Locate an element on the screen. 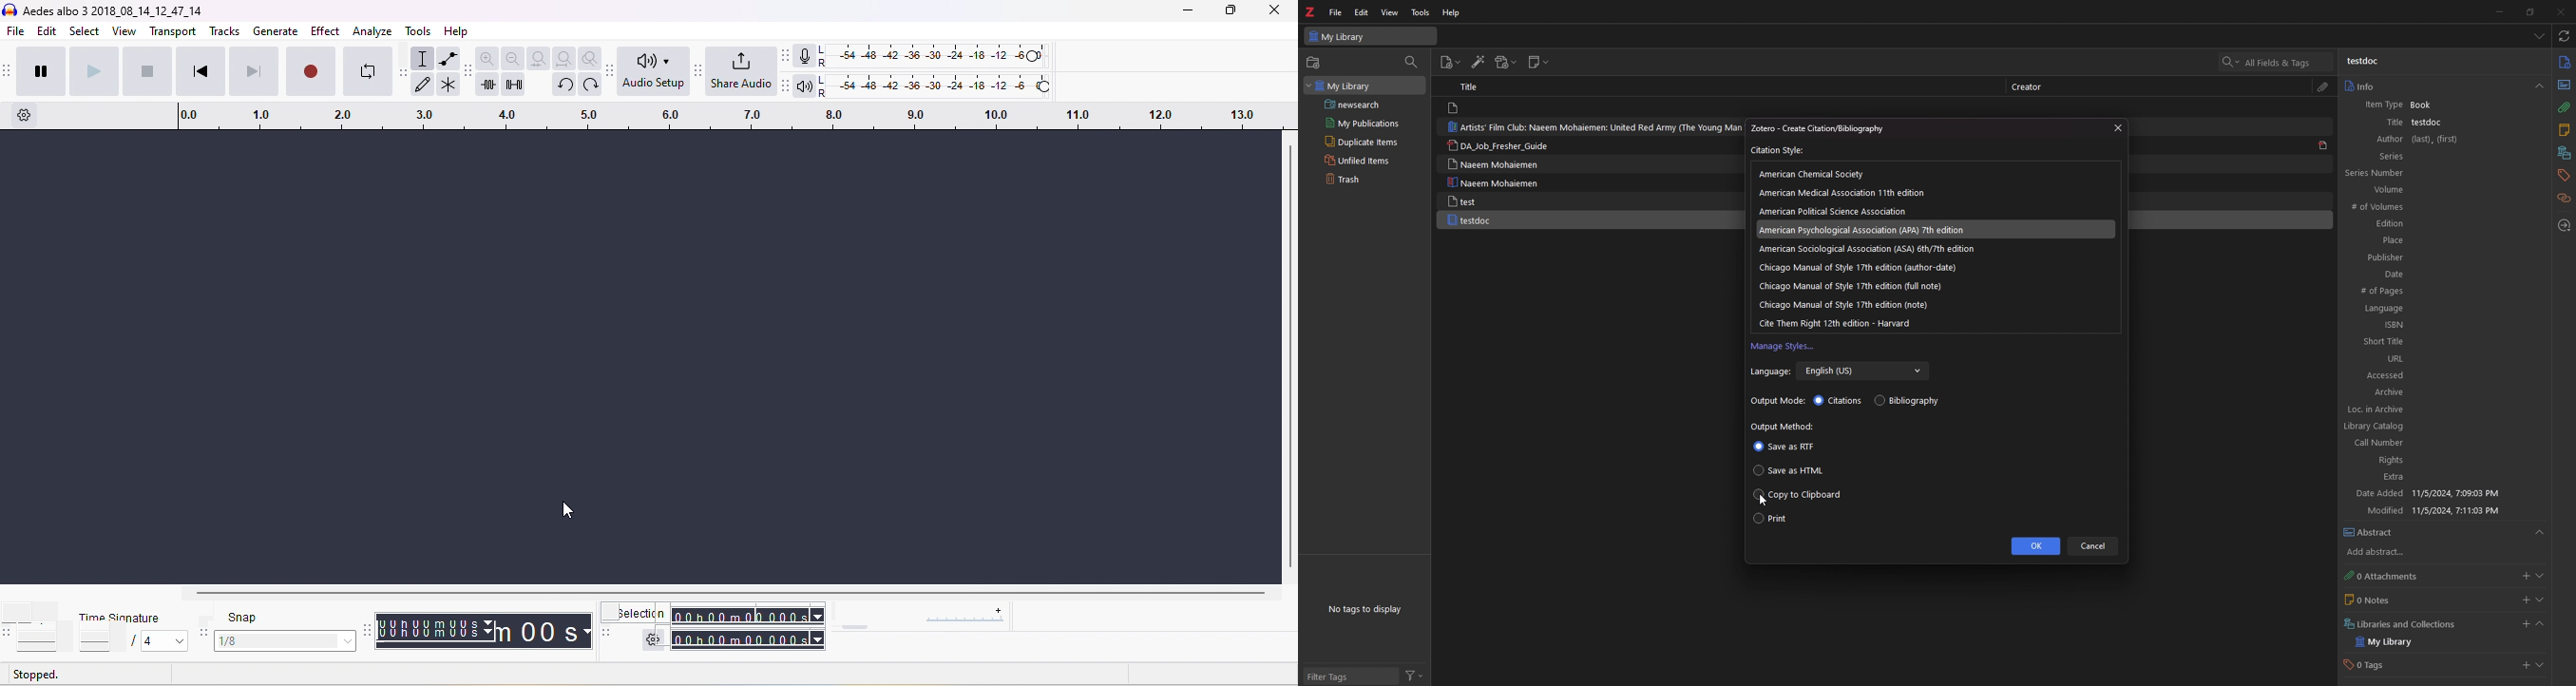 This screenshot has width=2576, height=700. tags to display is located at coordinates (1369, 609).